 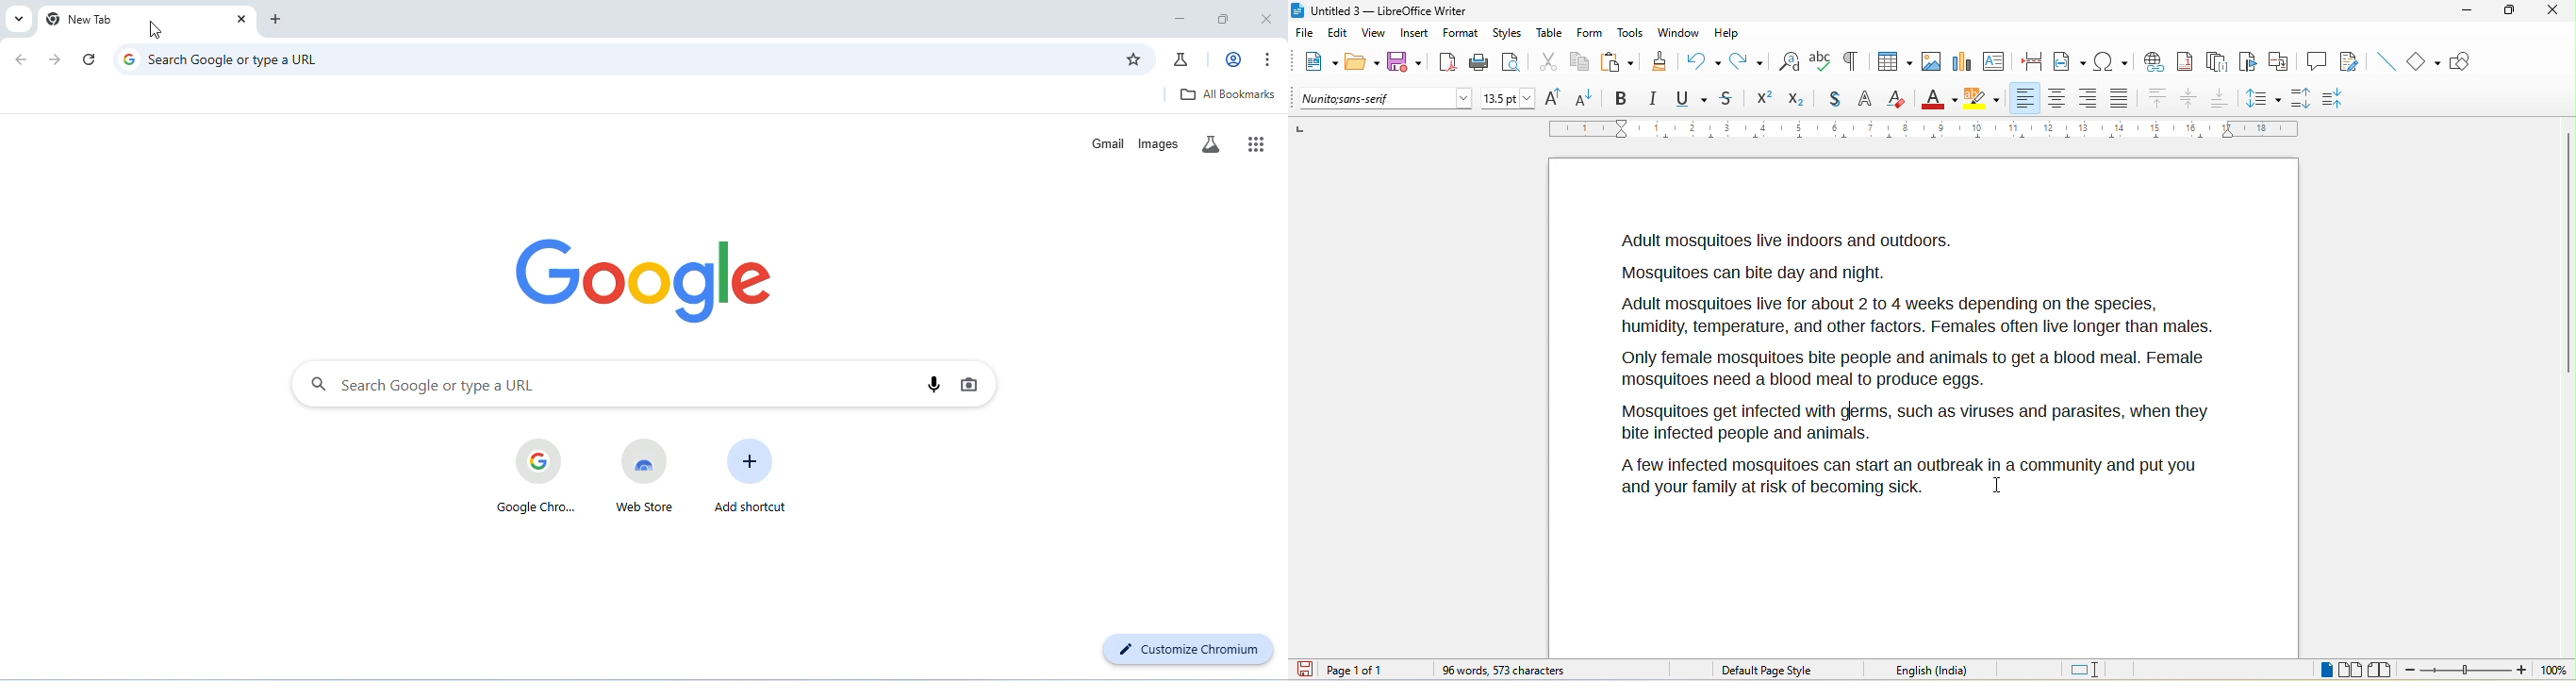 I want to click on close, so click(x=239, y=21).